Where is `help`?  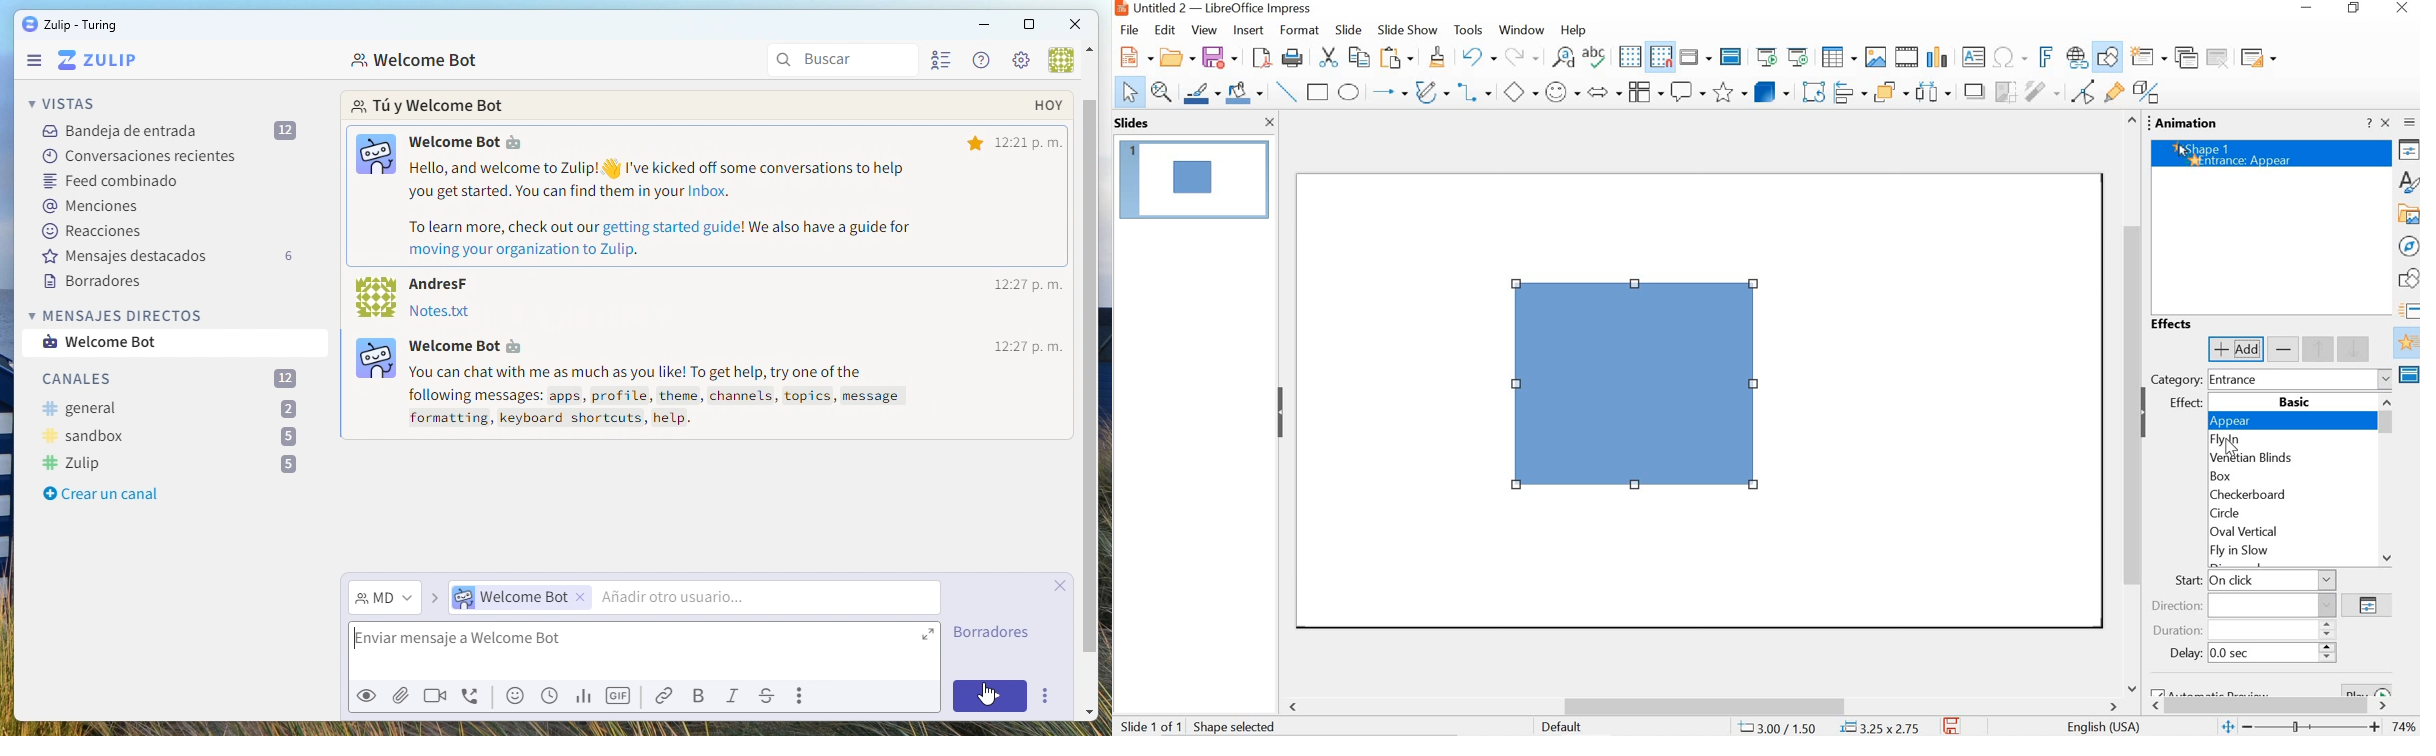 help is located at coordinates (2370, 124).